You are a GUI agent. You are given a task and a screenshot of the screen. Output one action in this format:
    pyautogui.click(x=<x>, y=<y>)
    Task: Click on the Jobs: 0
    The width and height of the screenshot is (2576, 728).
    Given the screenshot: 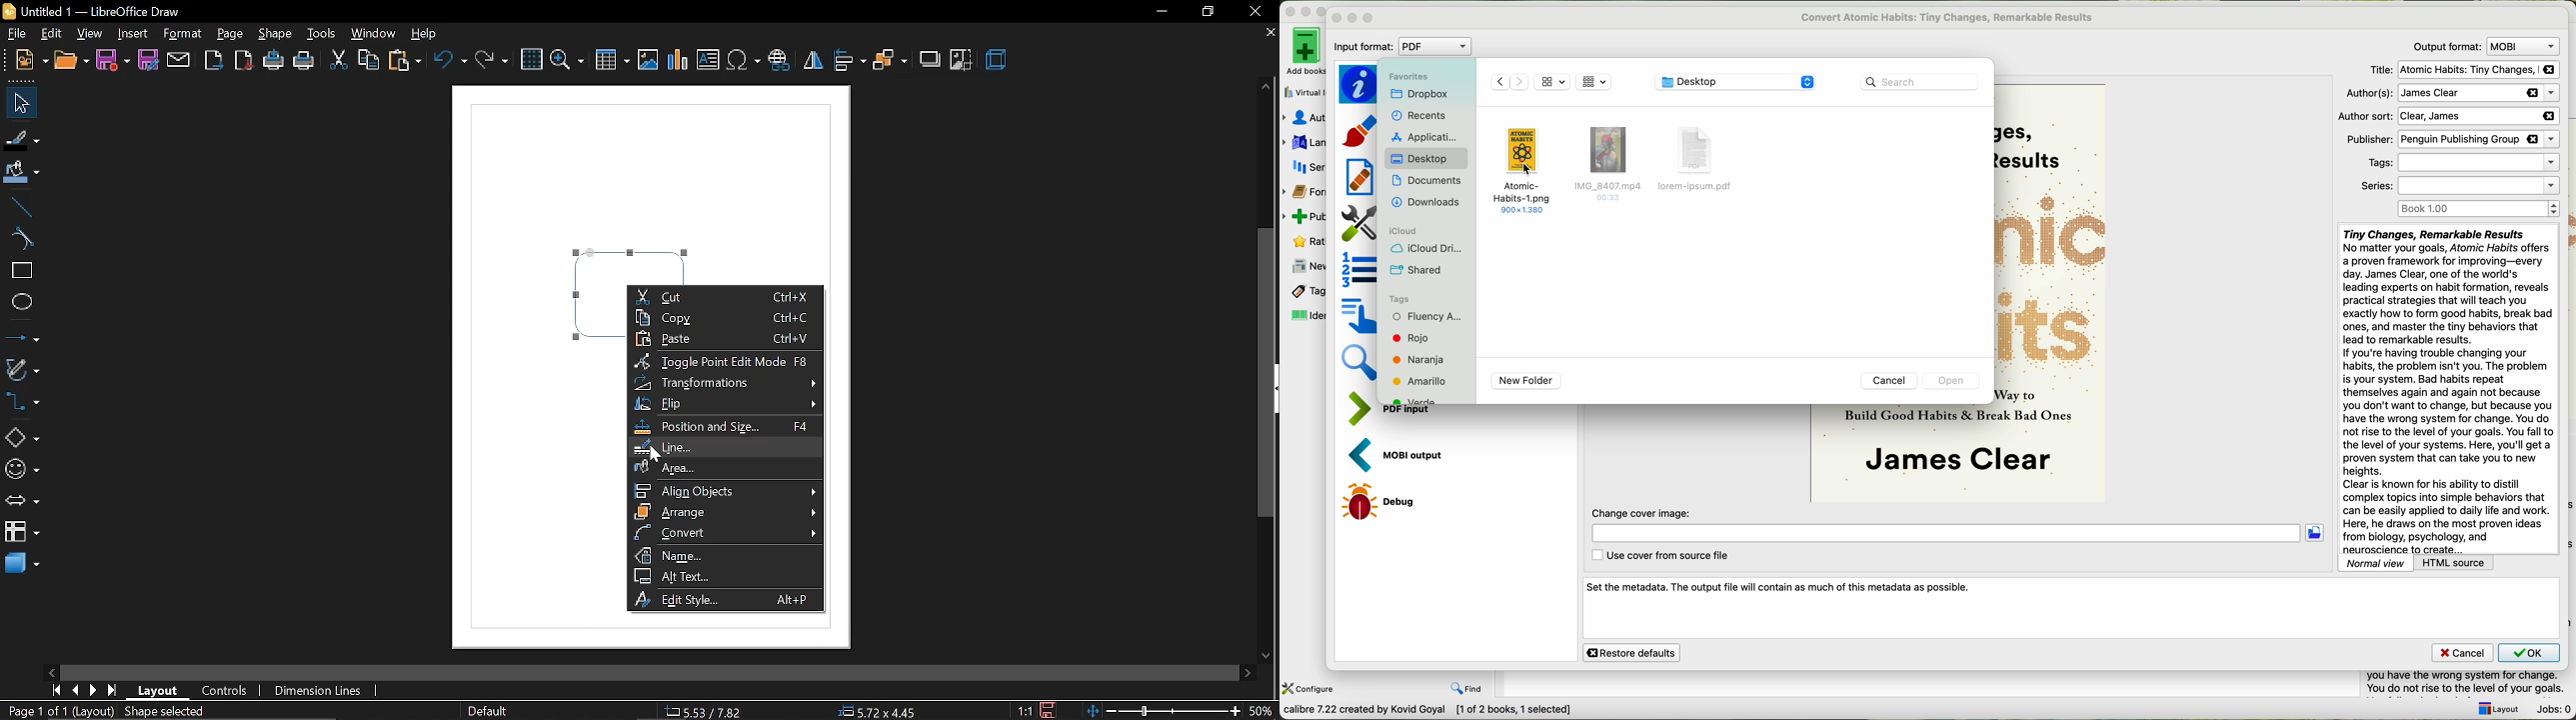 What is the action you would take?
    pyautogui.click(x=2554, y=710)
    